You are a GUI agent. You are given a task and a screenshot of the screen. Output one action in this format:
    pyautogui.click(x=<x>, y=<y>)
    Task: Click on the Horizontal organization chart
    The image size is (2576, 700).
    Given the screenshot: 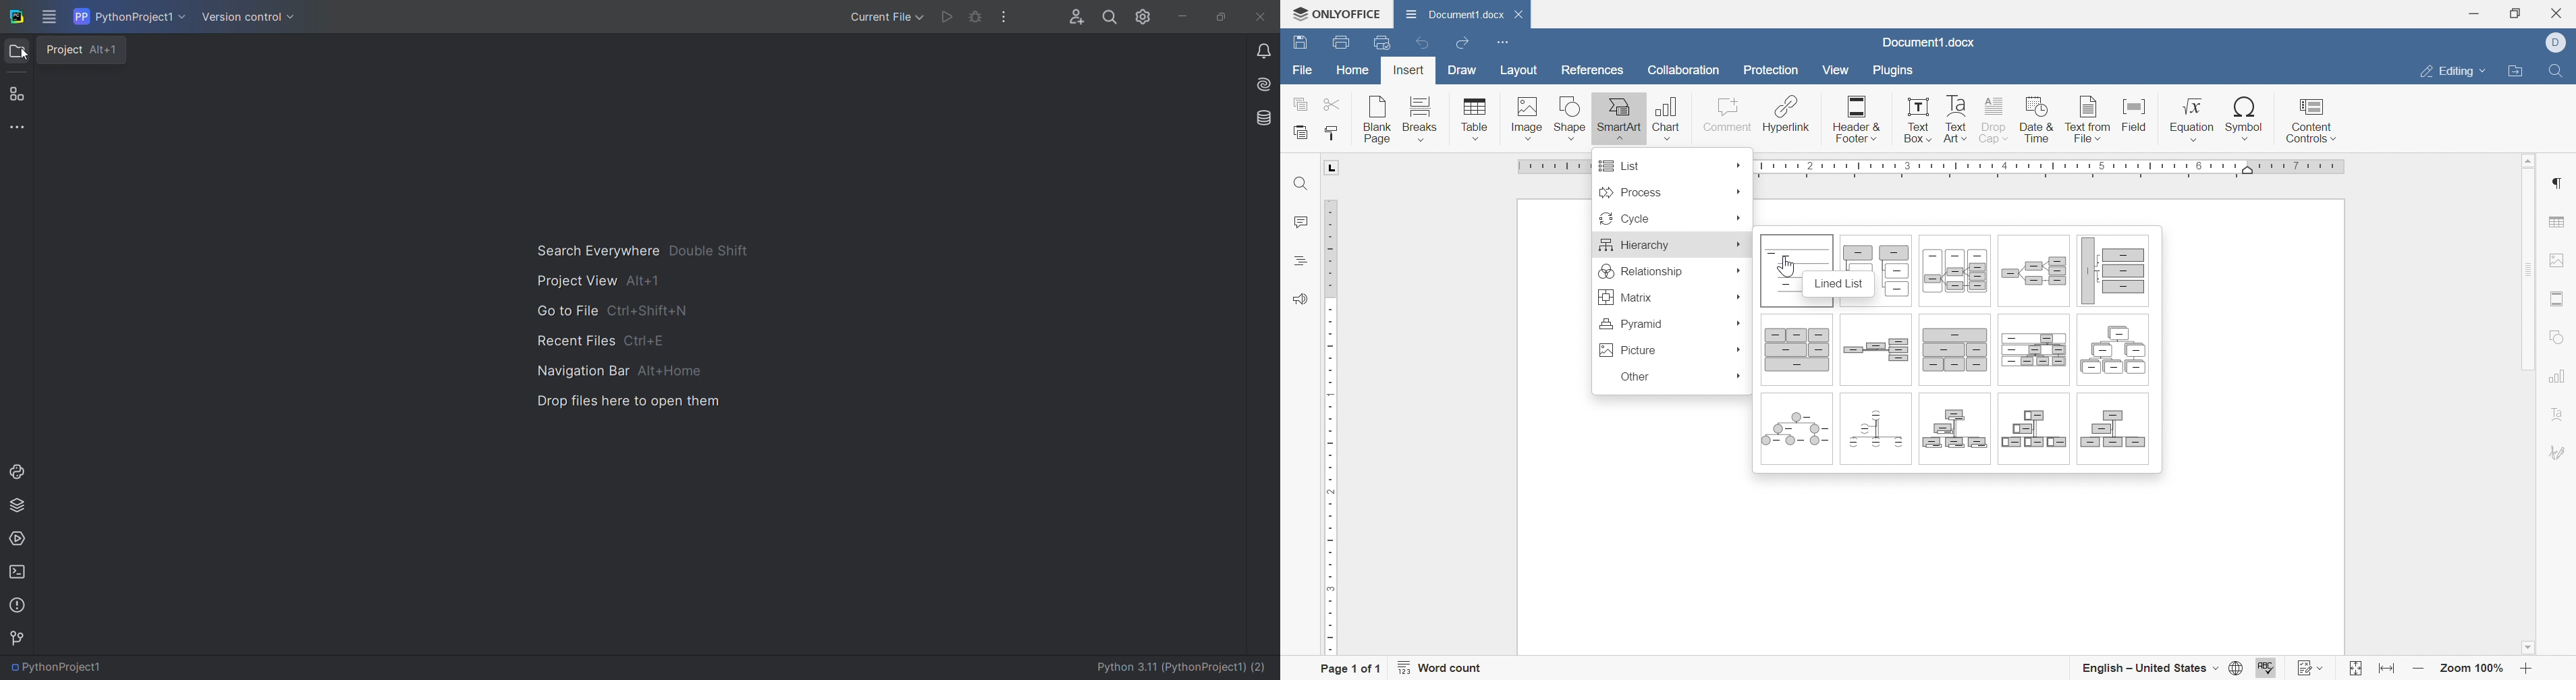 What is the action you would take?
    pyautogui.click(x=1877, y=351)
    